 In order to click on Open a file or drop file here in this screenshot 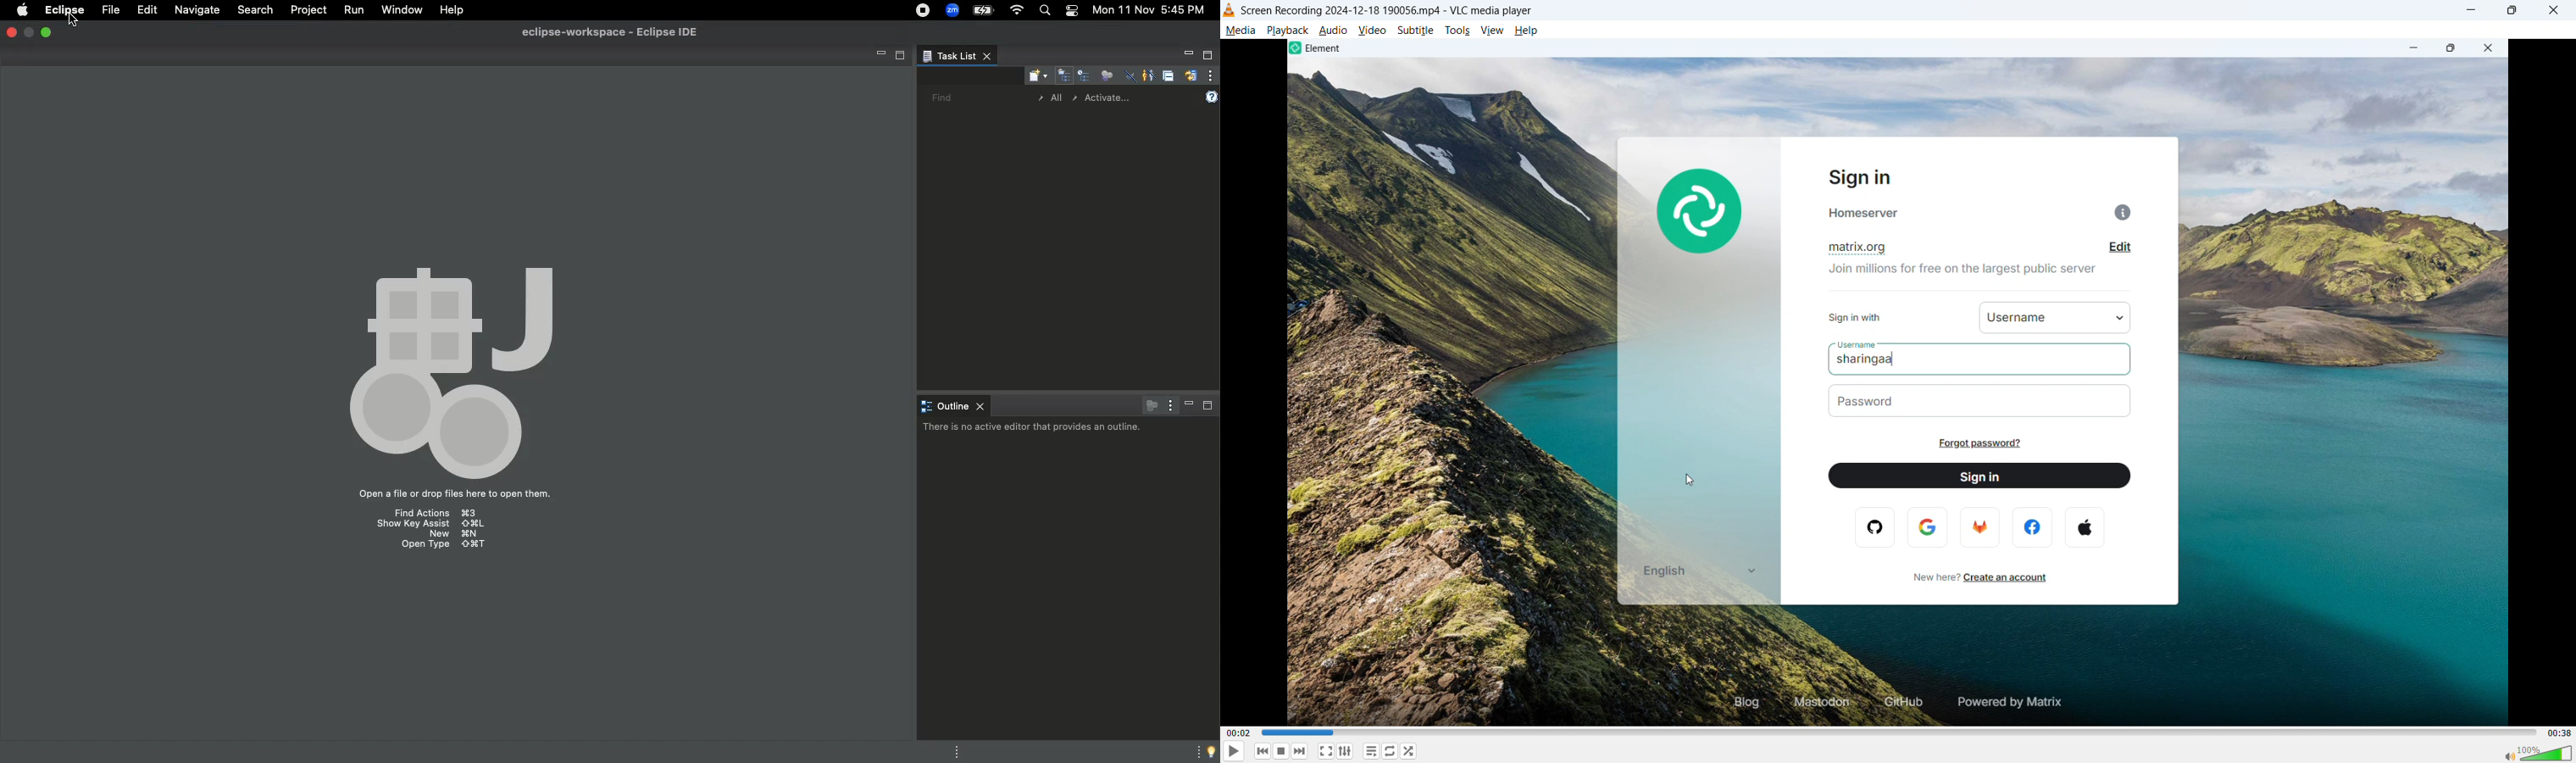, I will do `click(469, 493)`.